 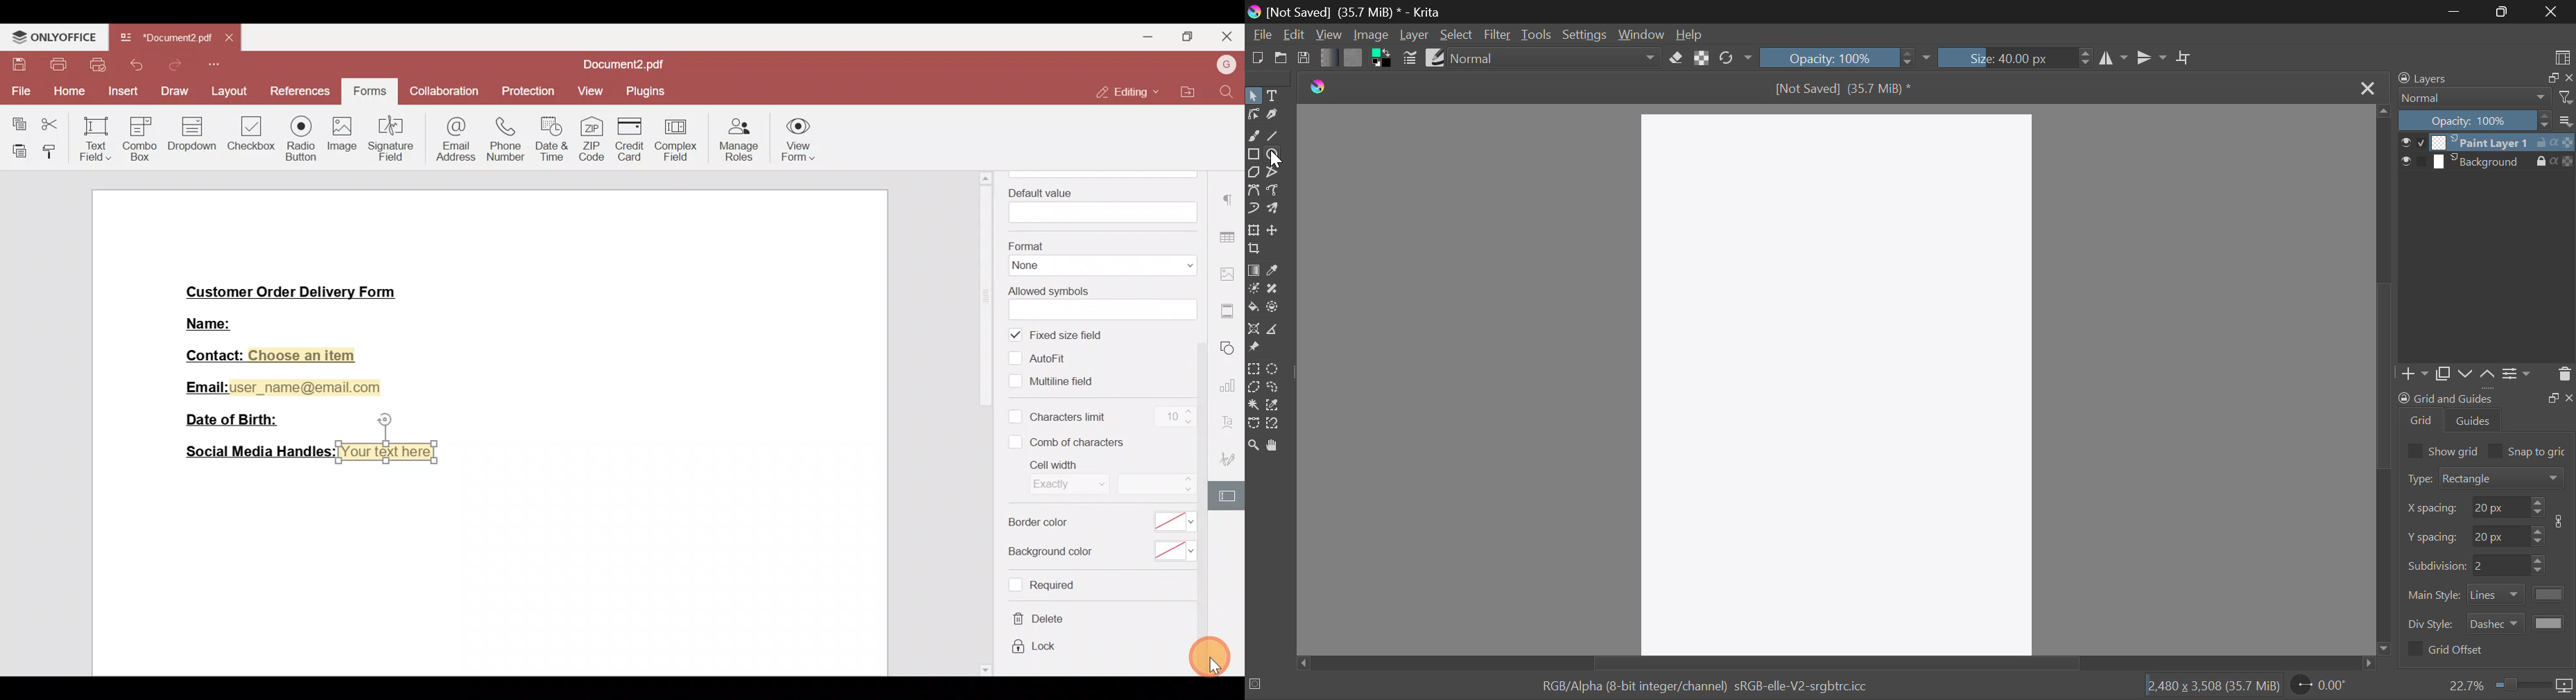 What do you see at coordinates (15, 65) in the screenshot?
I see `Save` at bounding box center [15, 65].